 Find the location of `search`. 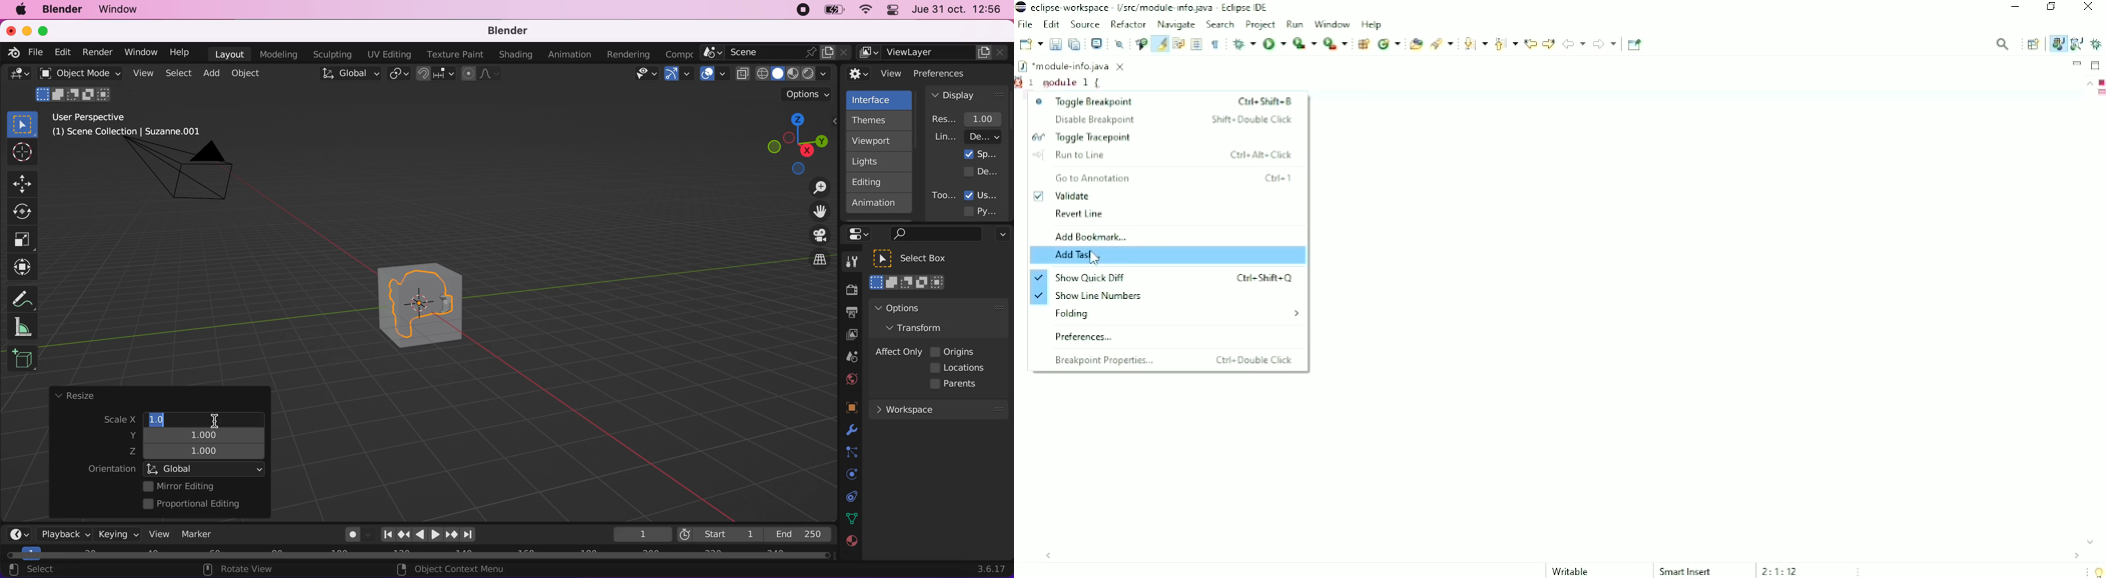

search is located at coordinates (934, 235).